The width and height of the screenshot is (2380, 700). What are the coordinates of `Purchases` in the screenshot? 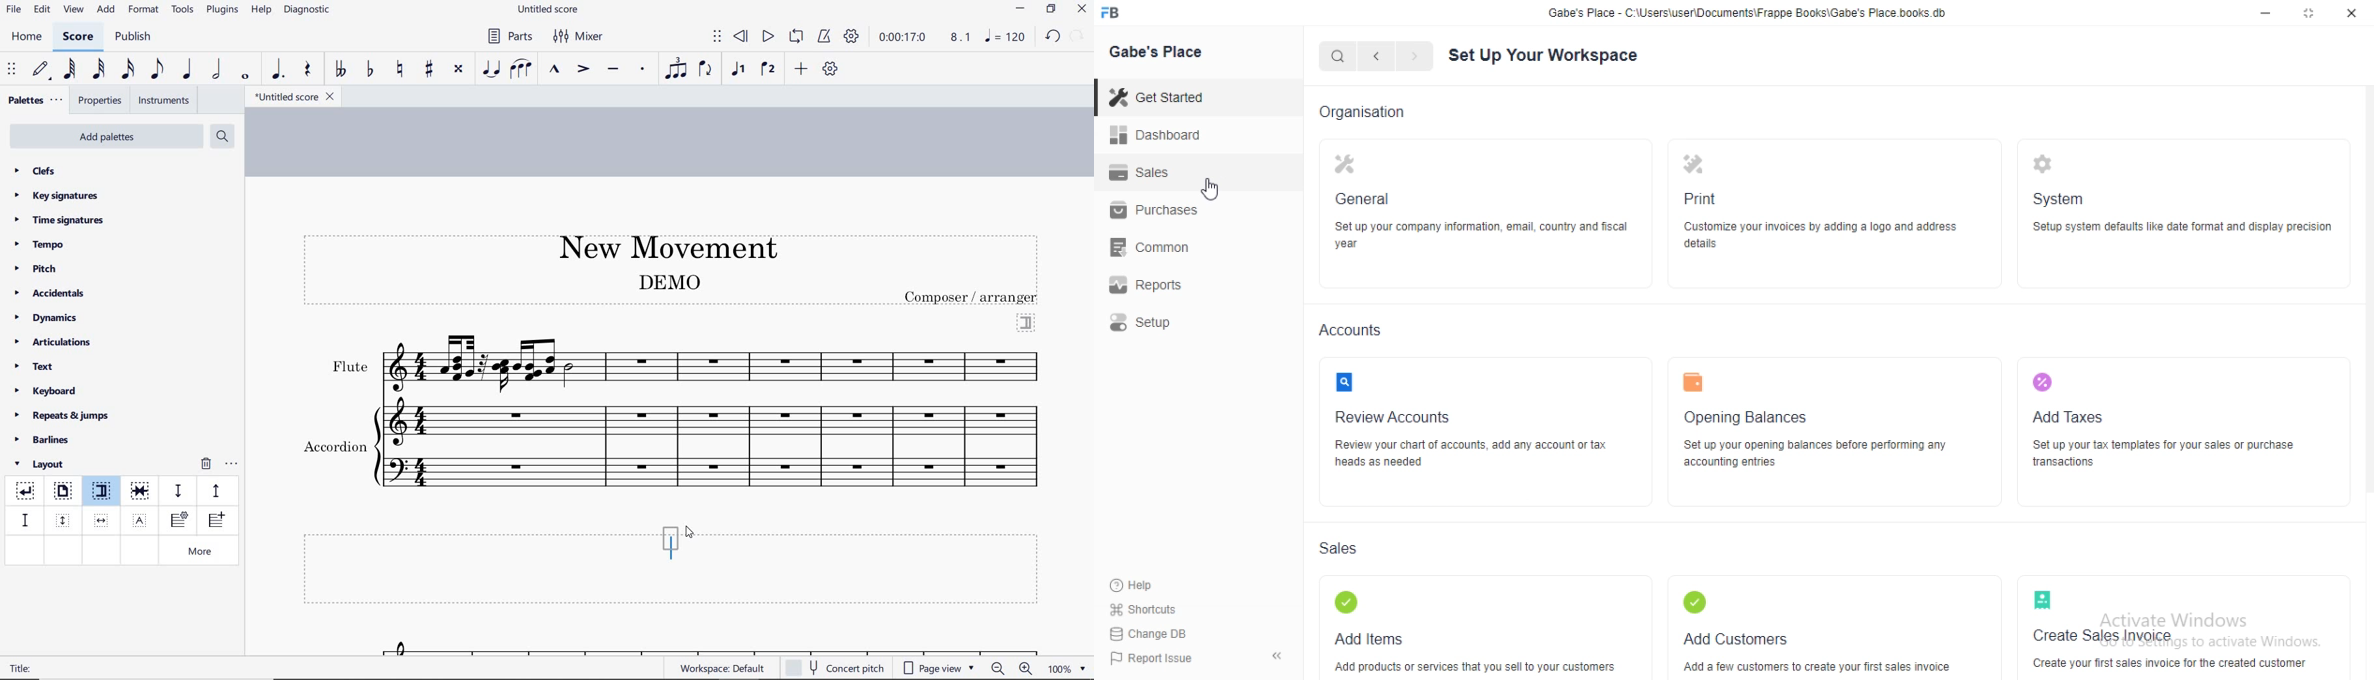 It's located at (1155, 209).